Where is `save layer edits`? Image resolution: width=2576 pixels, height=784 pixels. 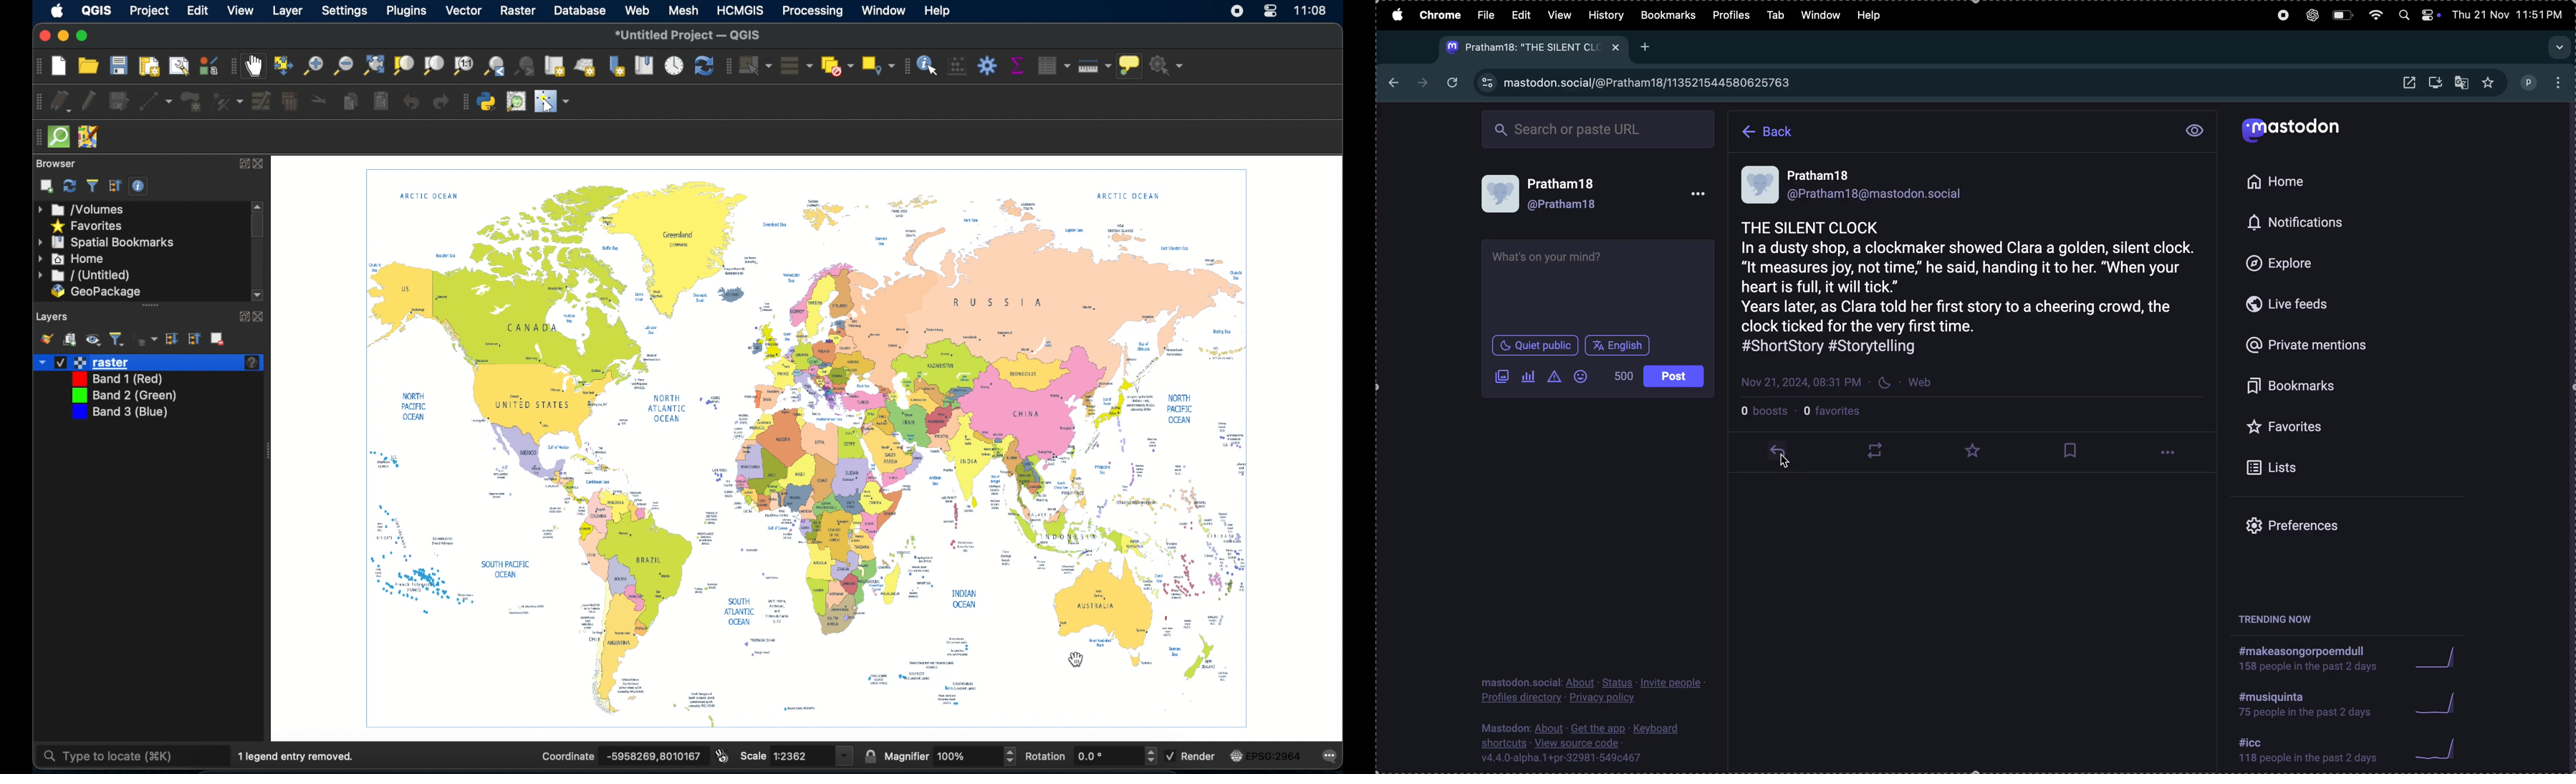 save layer edits is located at coordinates (118, 99).